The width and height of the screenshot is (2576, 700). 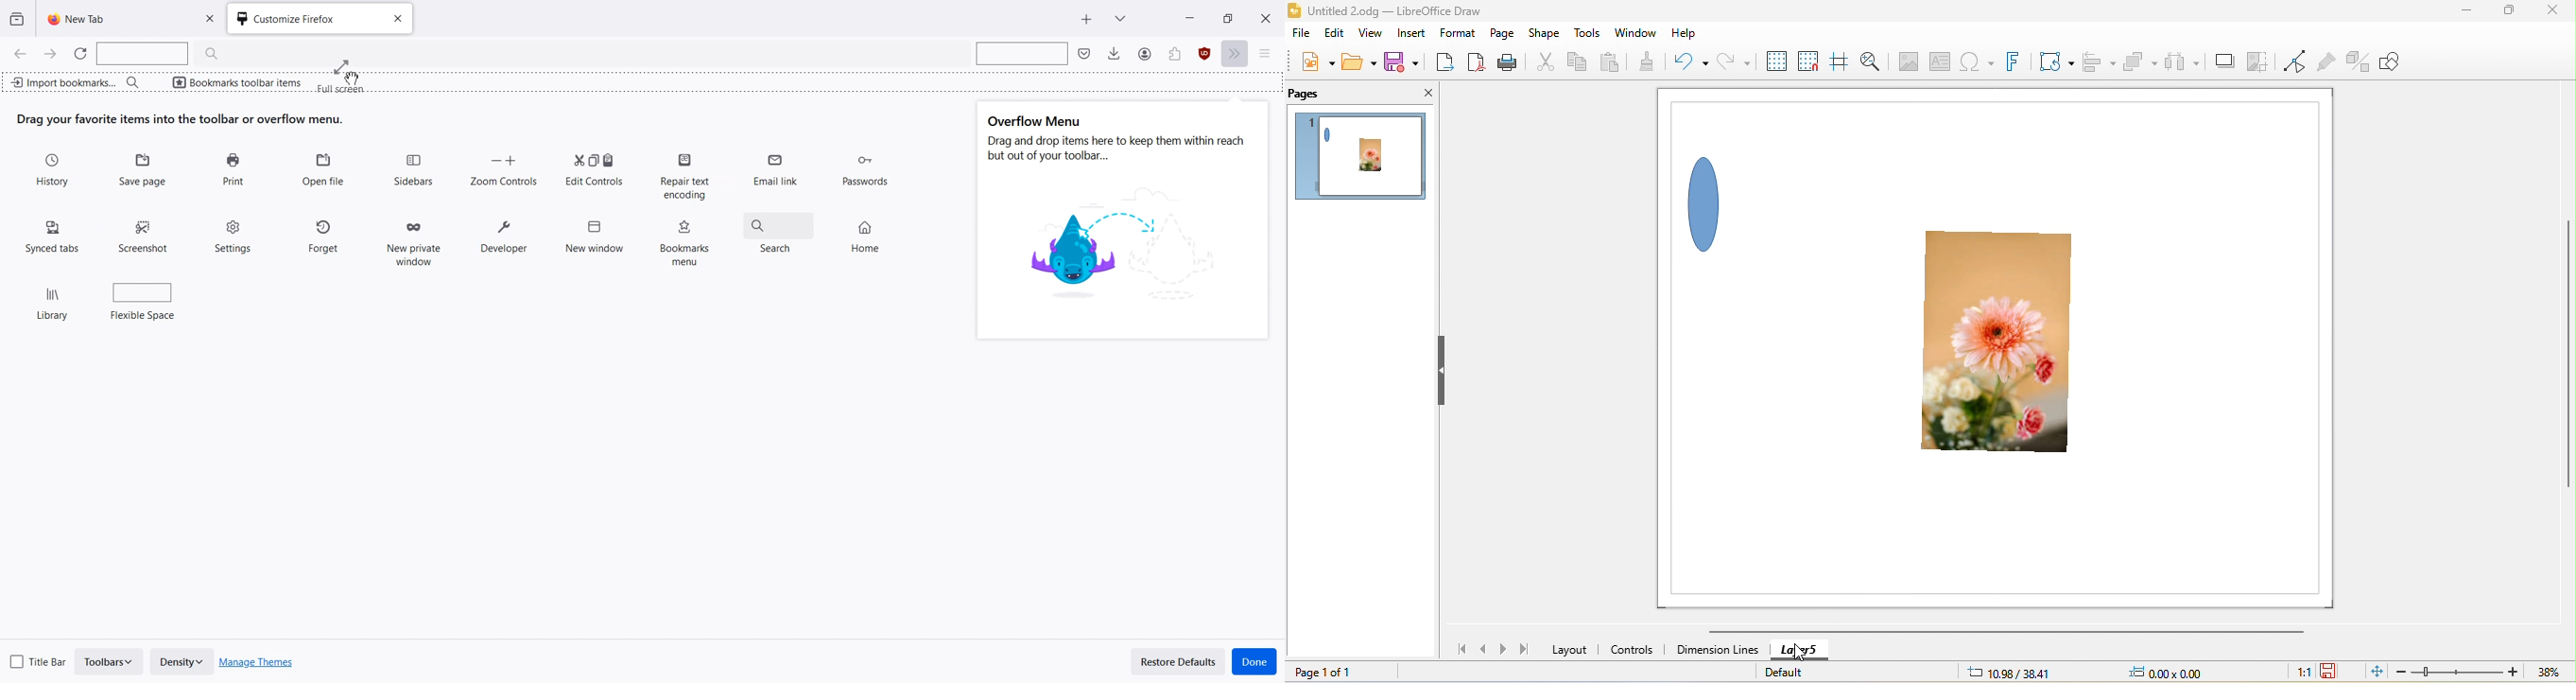 I want to click on image, so click(x=1126, y=250).